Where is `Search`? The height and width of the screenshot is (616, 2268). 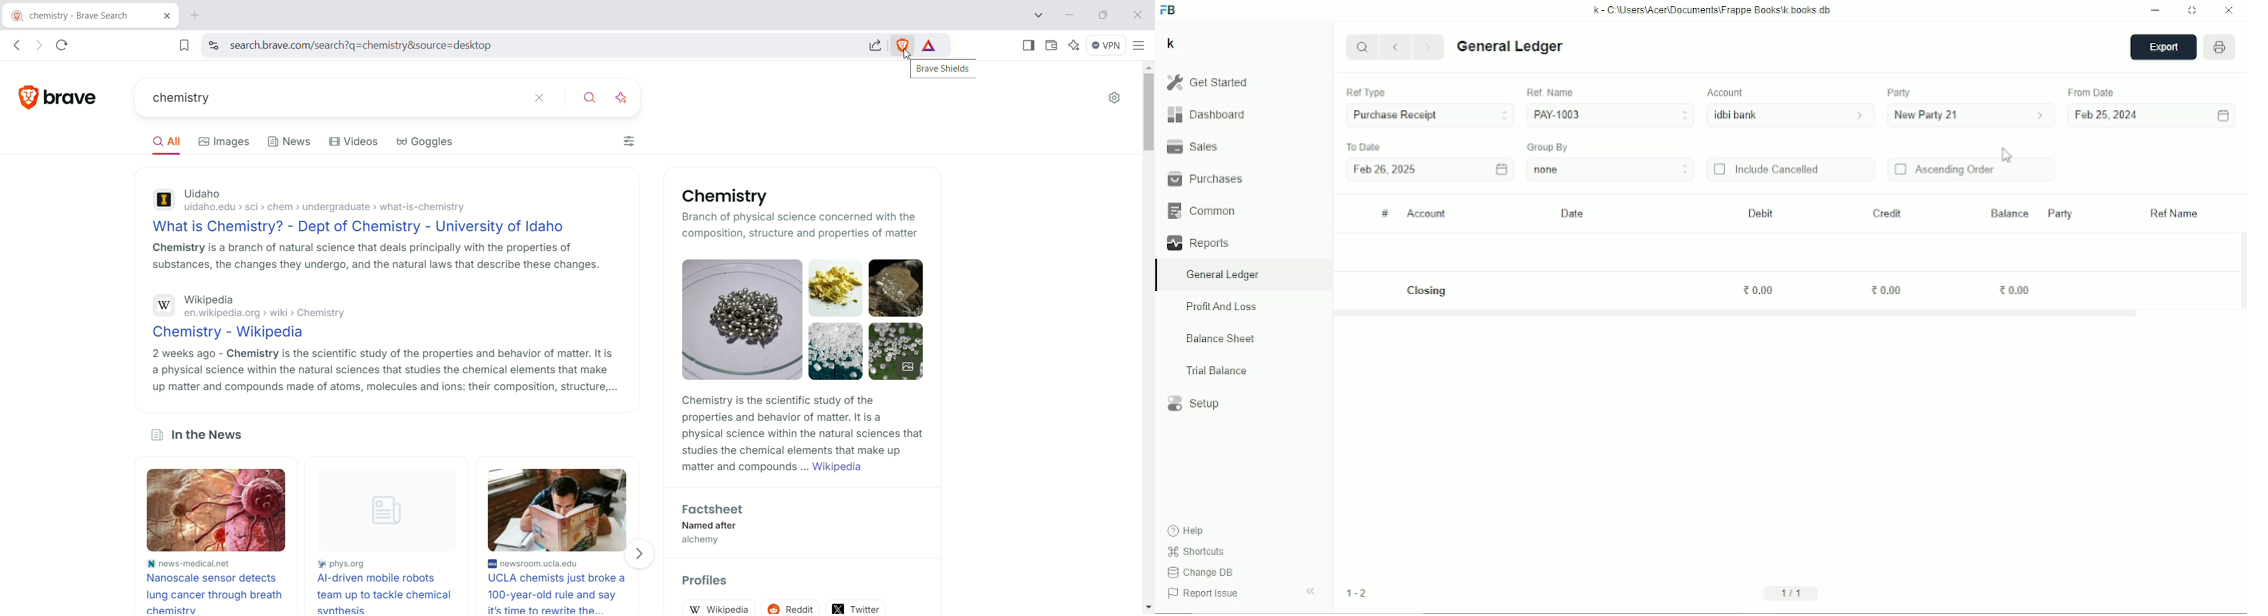 Search is located at coordinates (1362, 46).